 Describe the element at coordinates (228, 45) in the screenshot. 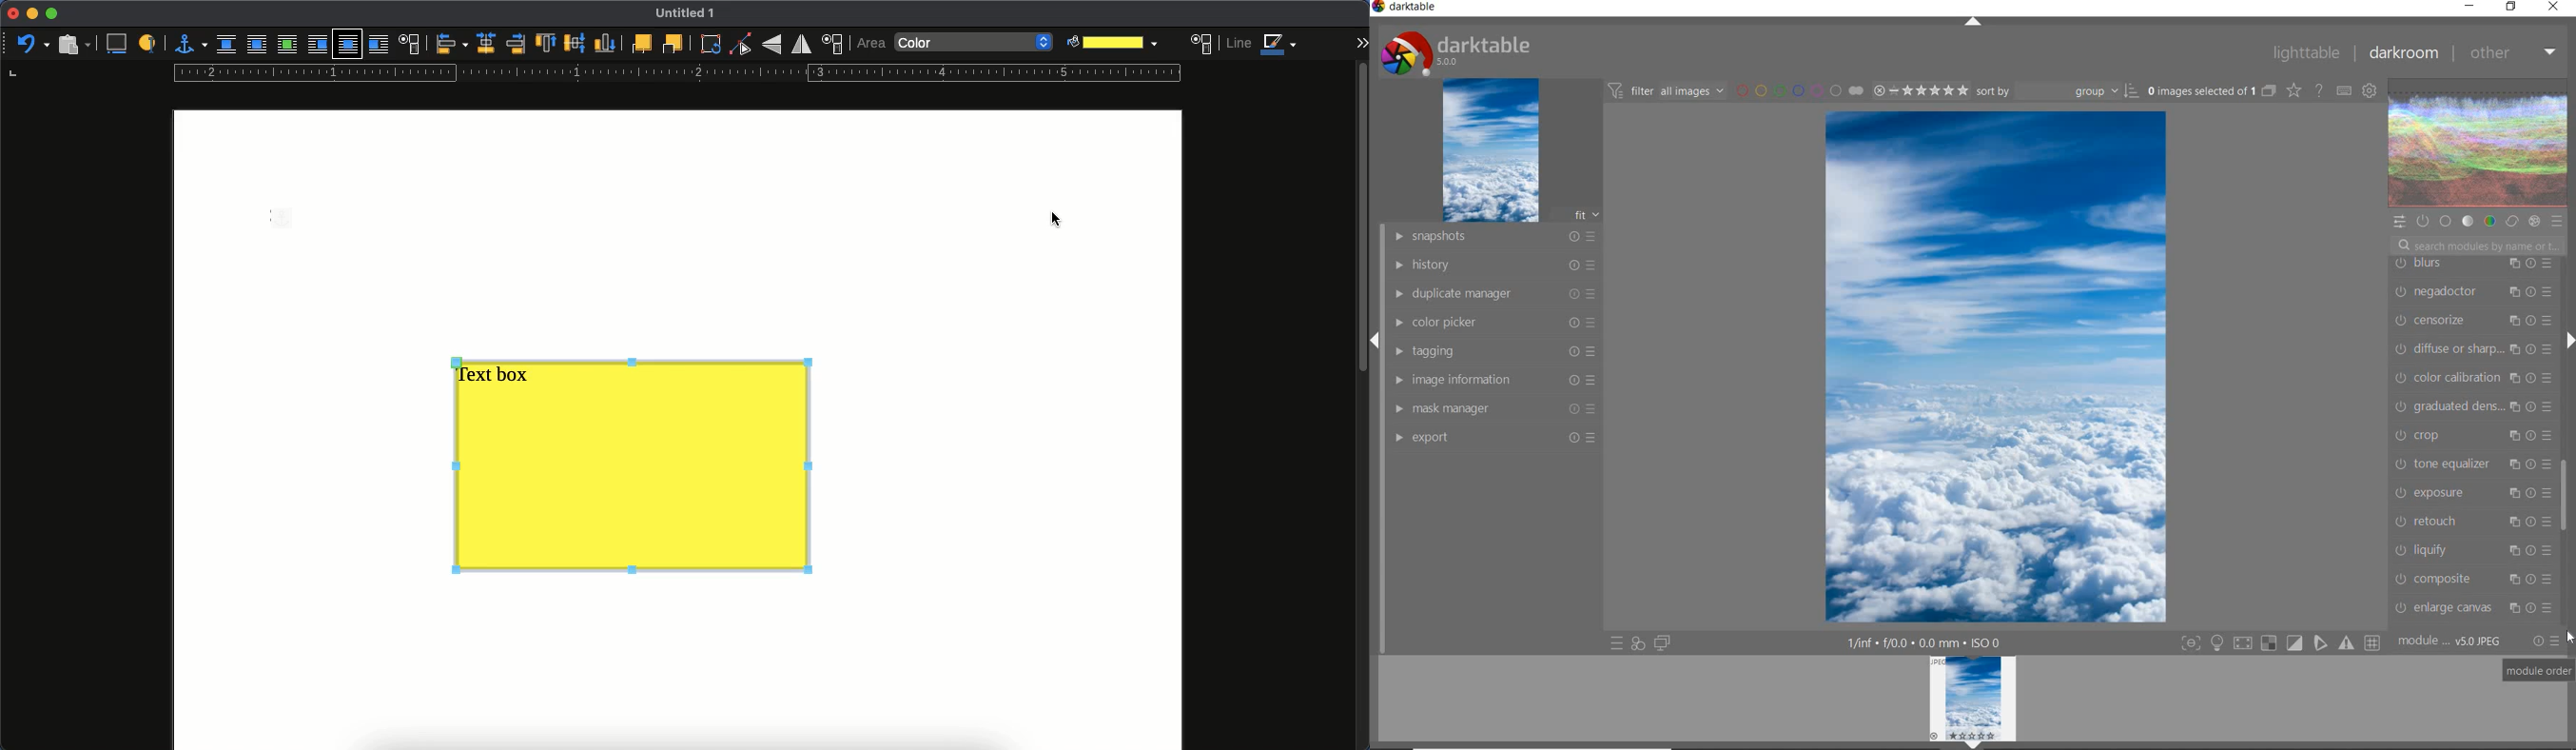

I see `none` at that location.